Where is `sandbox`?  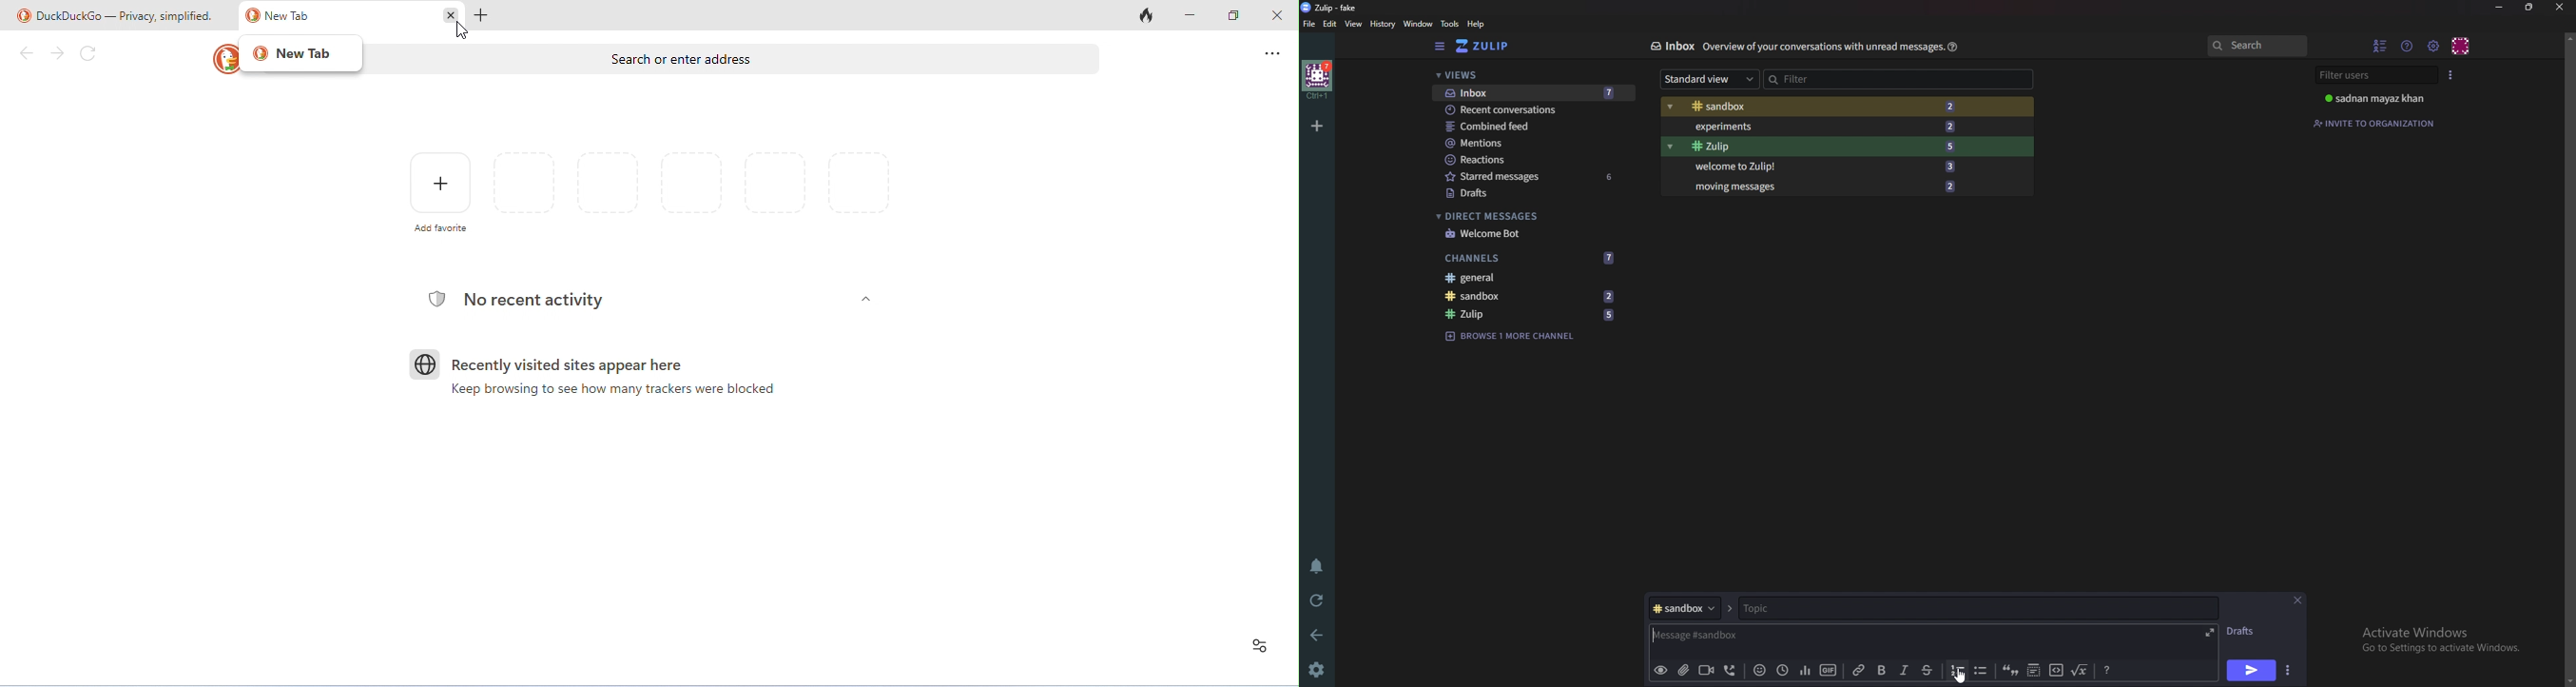
sandbox is located at coordinates (1534, 296).